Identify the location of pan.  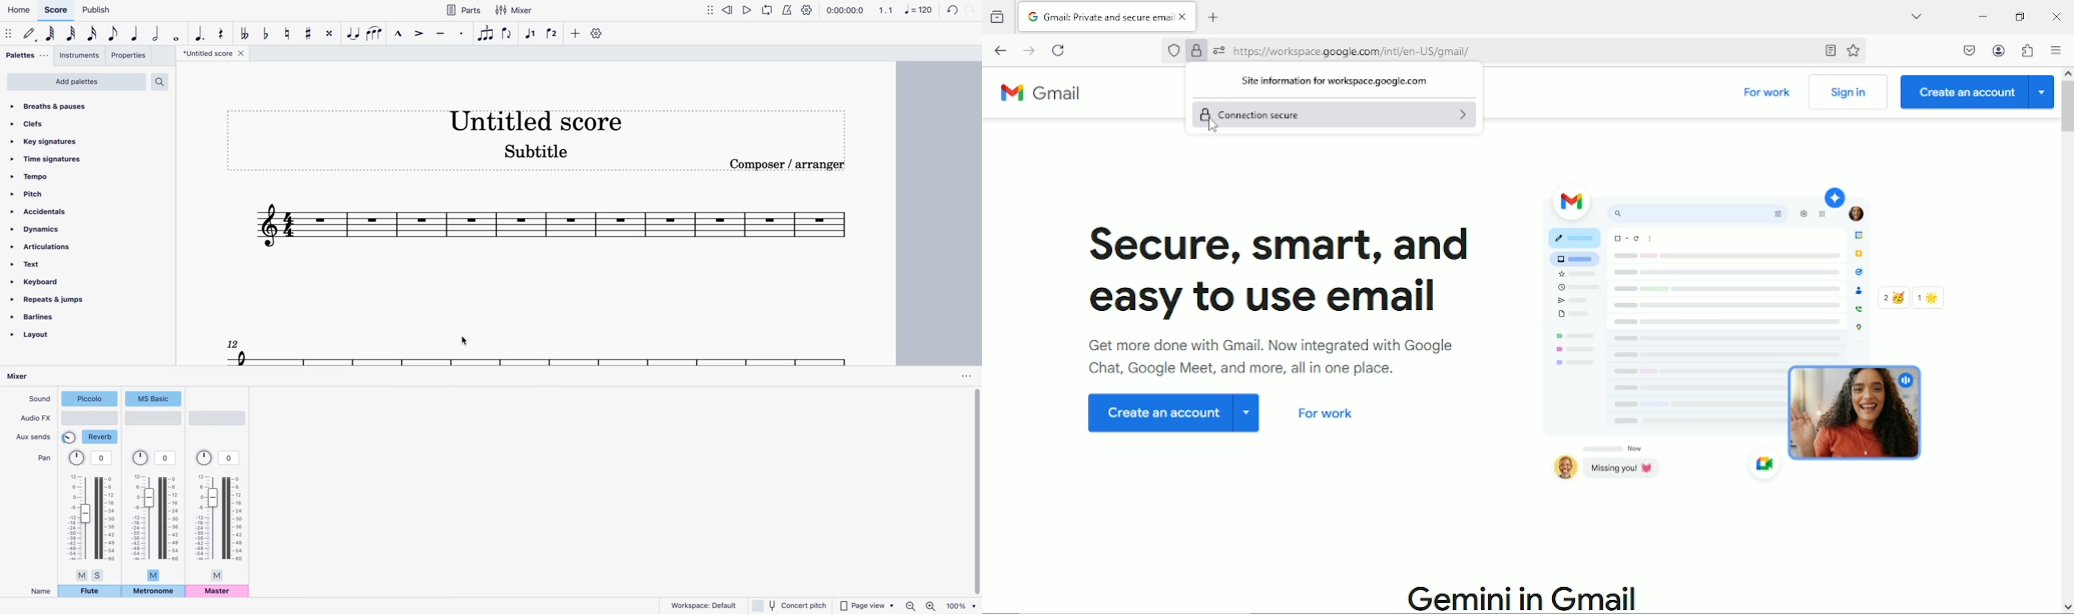
(155, 515).